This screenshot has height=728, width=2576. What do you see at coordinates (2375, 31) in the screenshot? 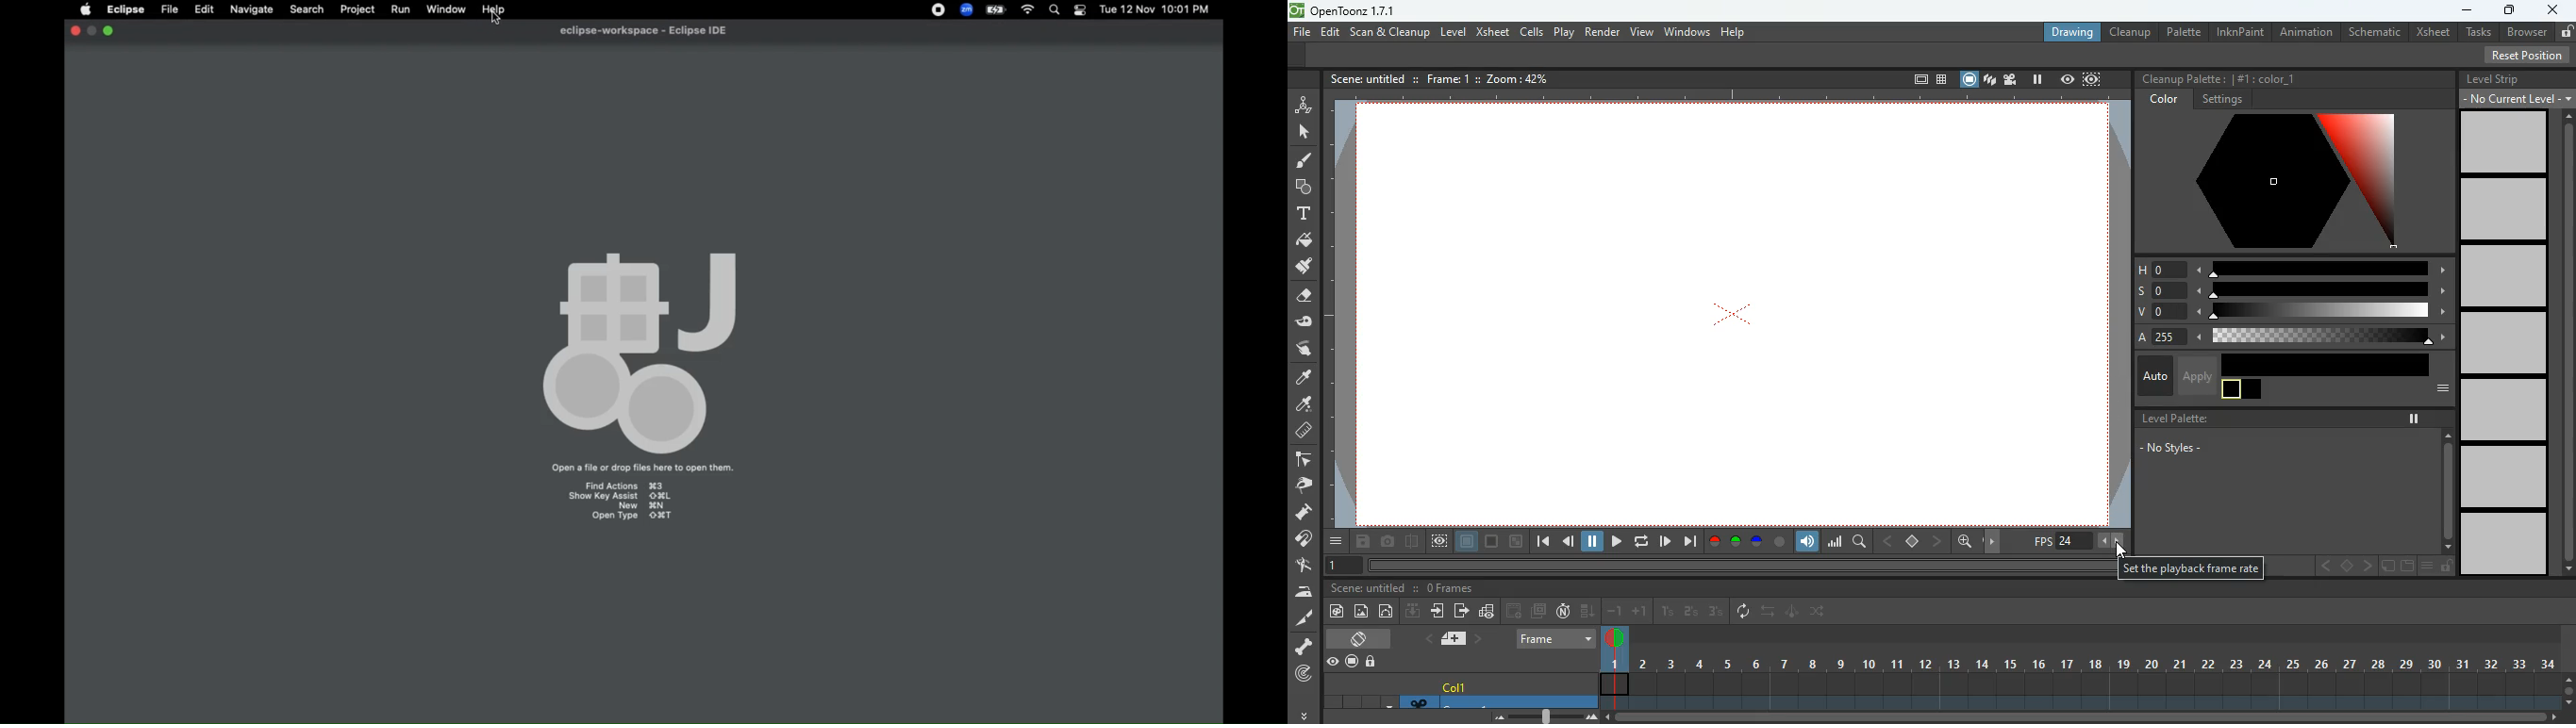
I see `schematic` at bounding box center [2375, 31].